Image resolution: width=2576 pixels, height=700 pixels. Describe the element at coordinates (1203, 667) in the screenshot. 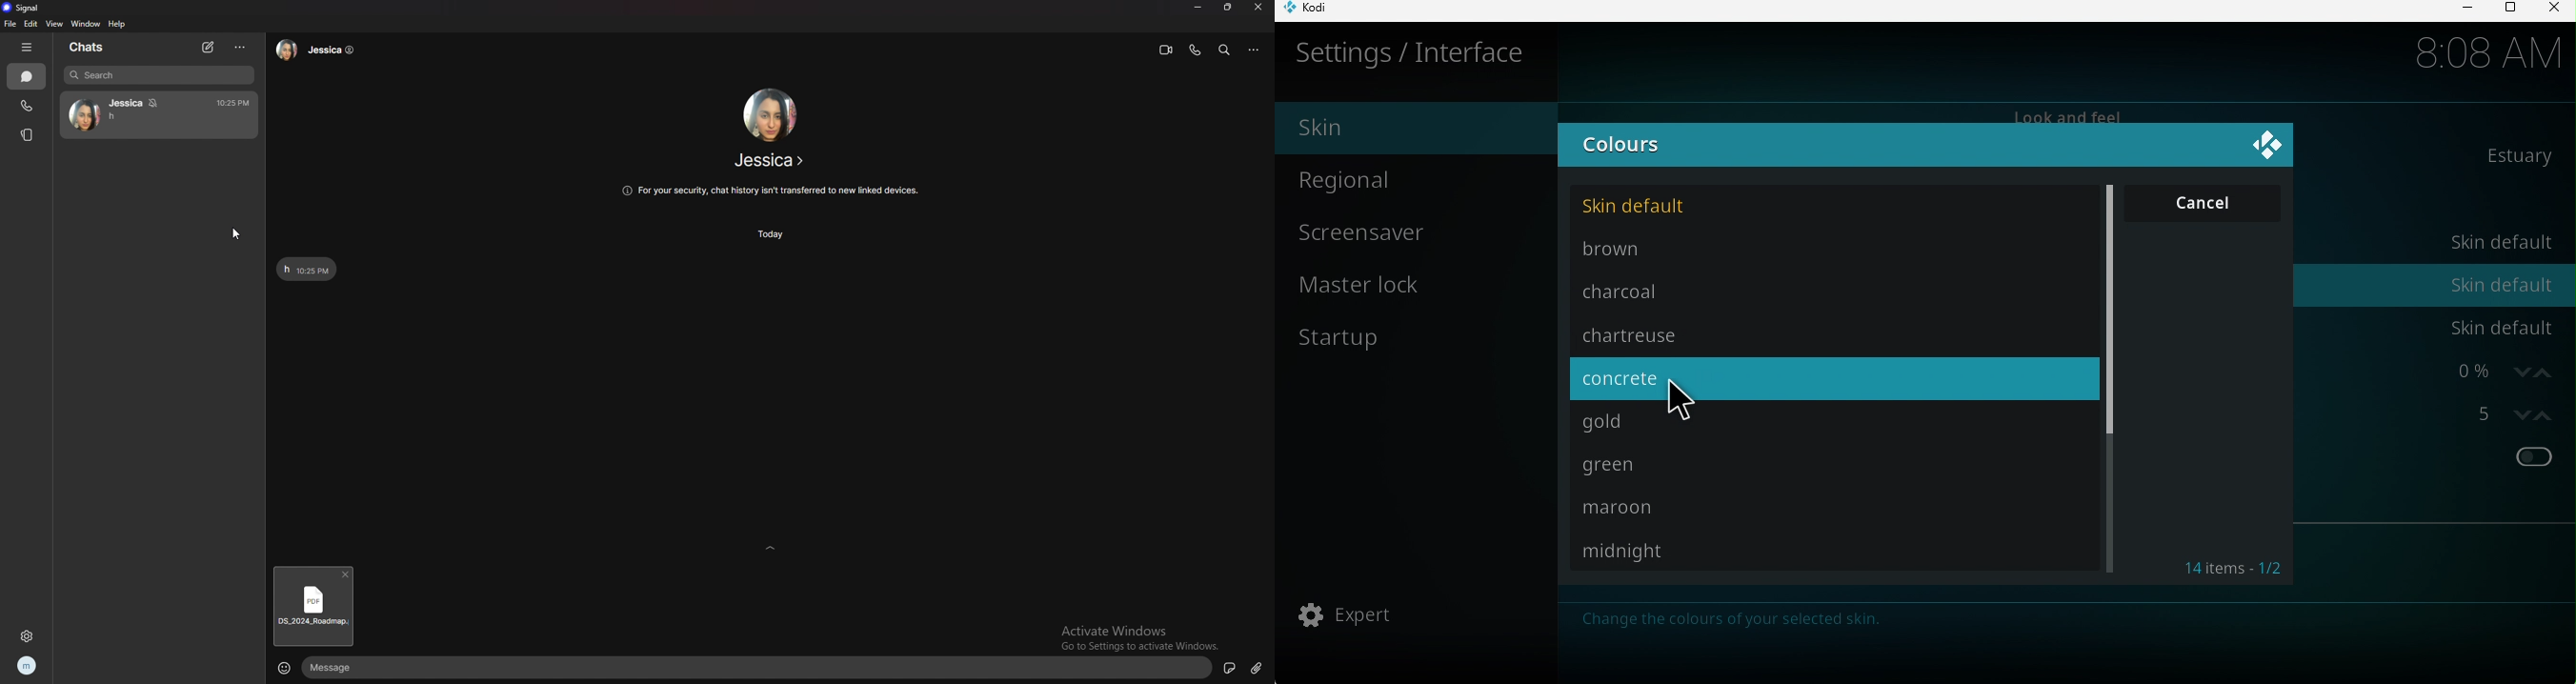

I see `sticker` at that location.